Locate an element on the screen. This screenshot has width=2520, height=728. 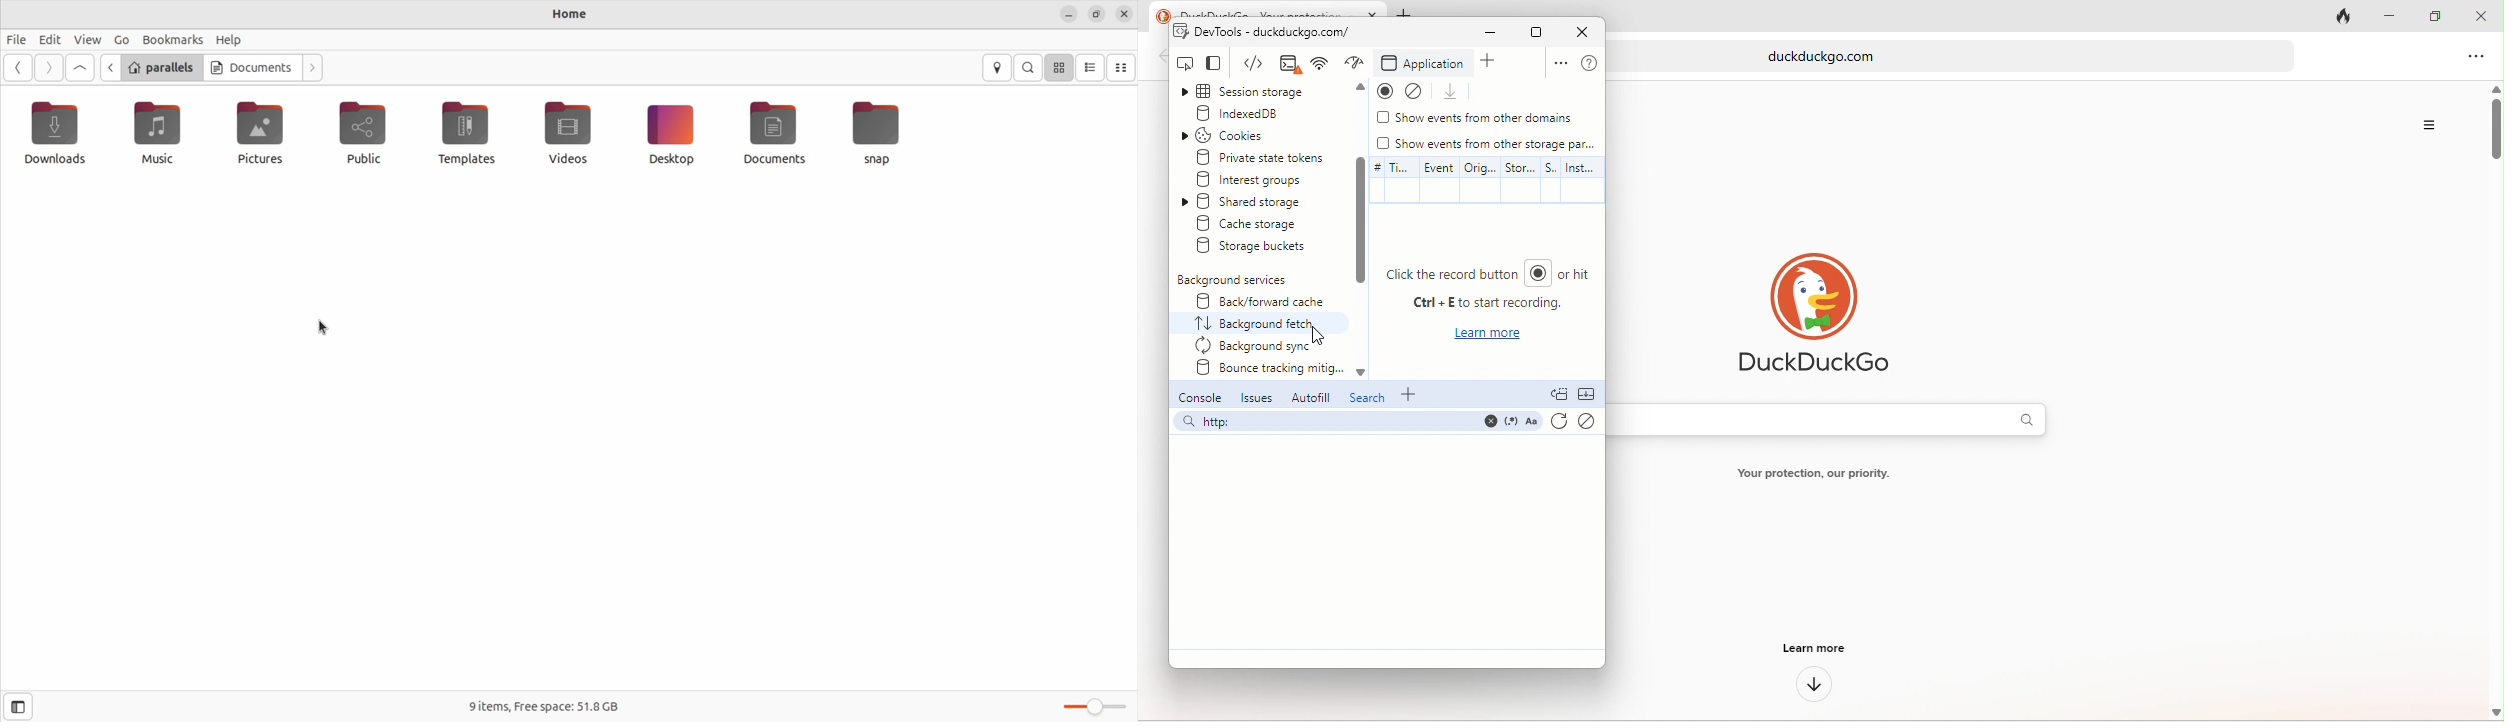
instant id is located at coordinates (1582, 181).